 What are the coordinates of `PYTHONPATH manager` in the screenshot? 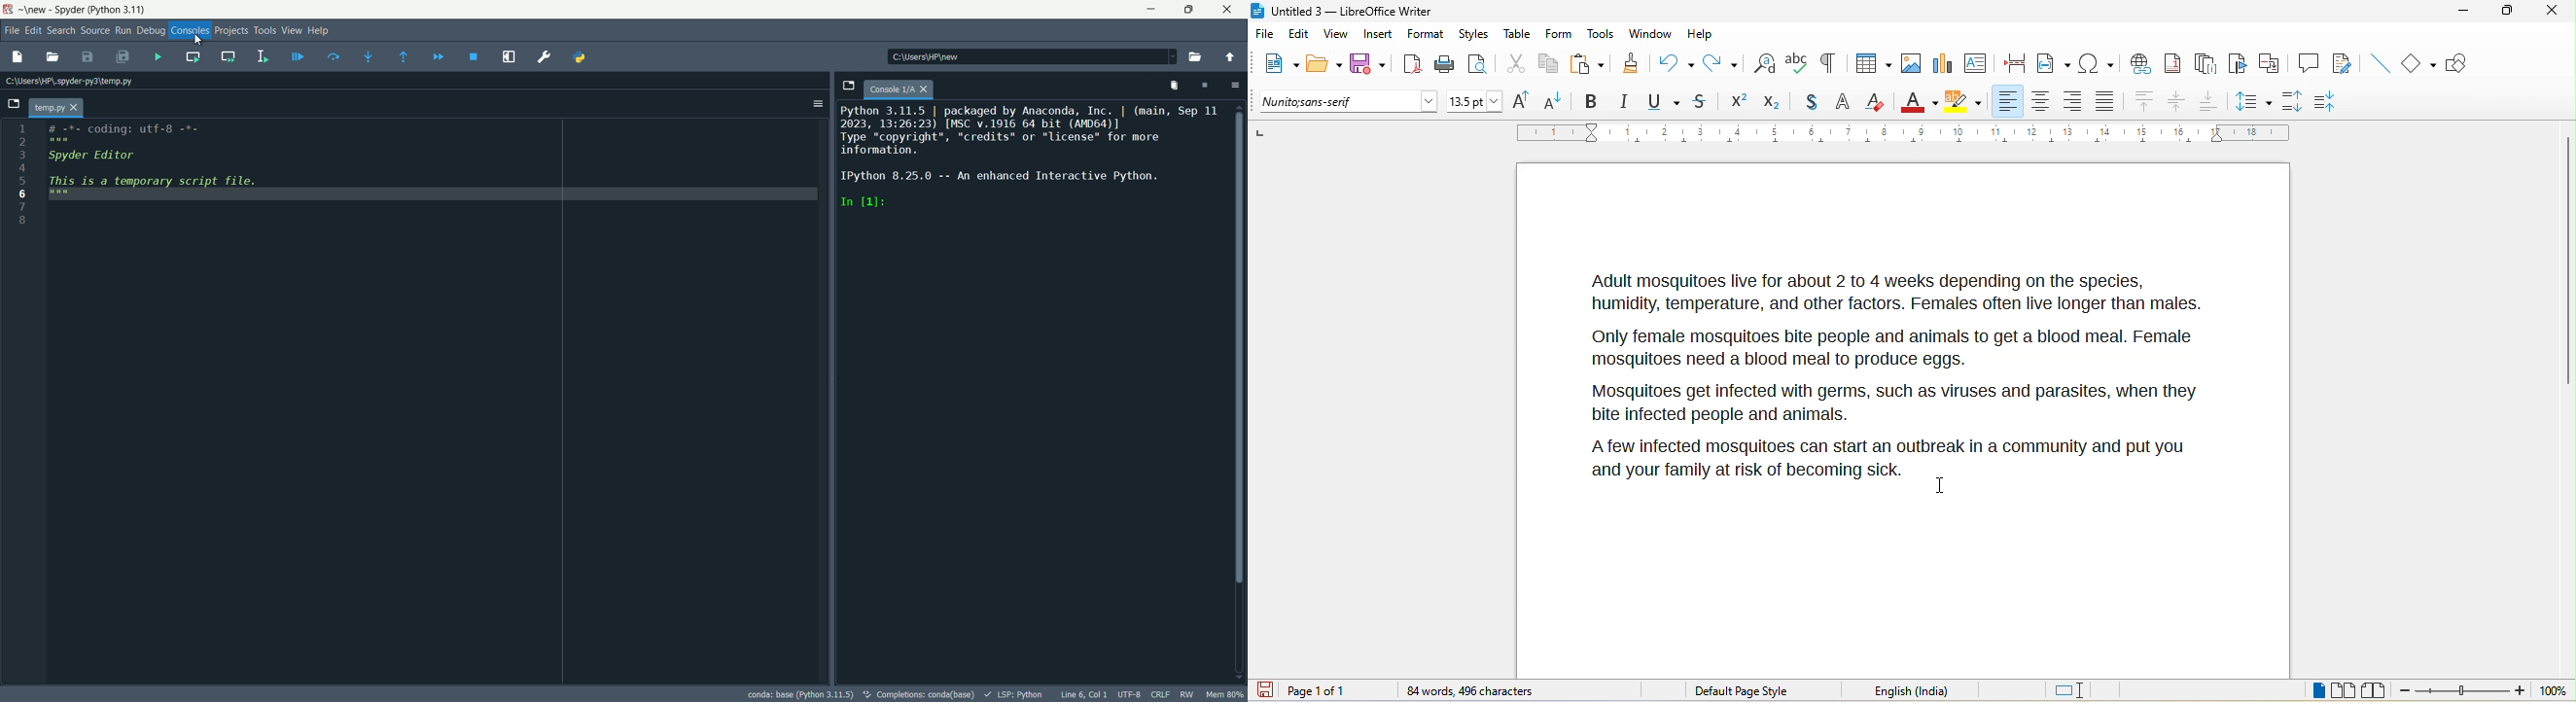 It's located at (577, 55).